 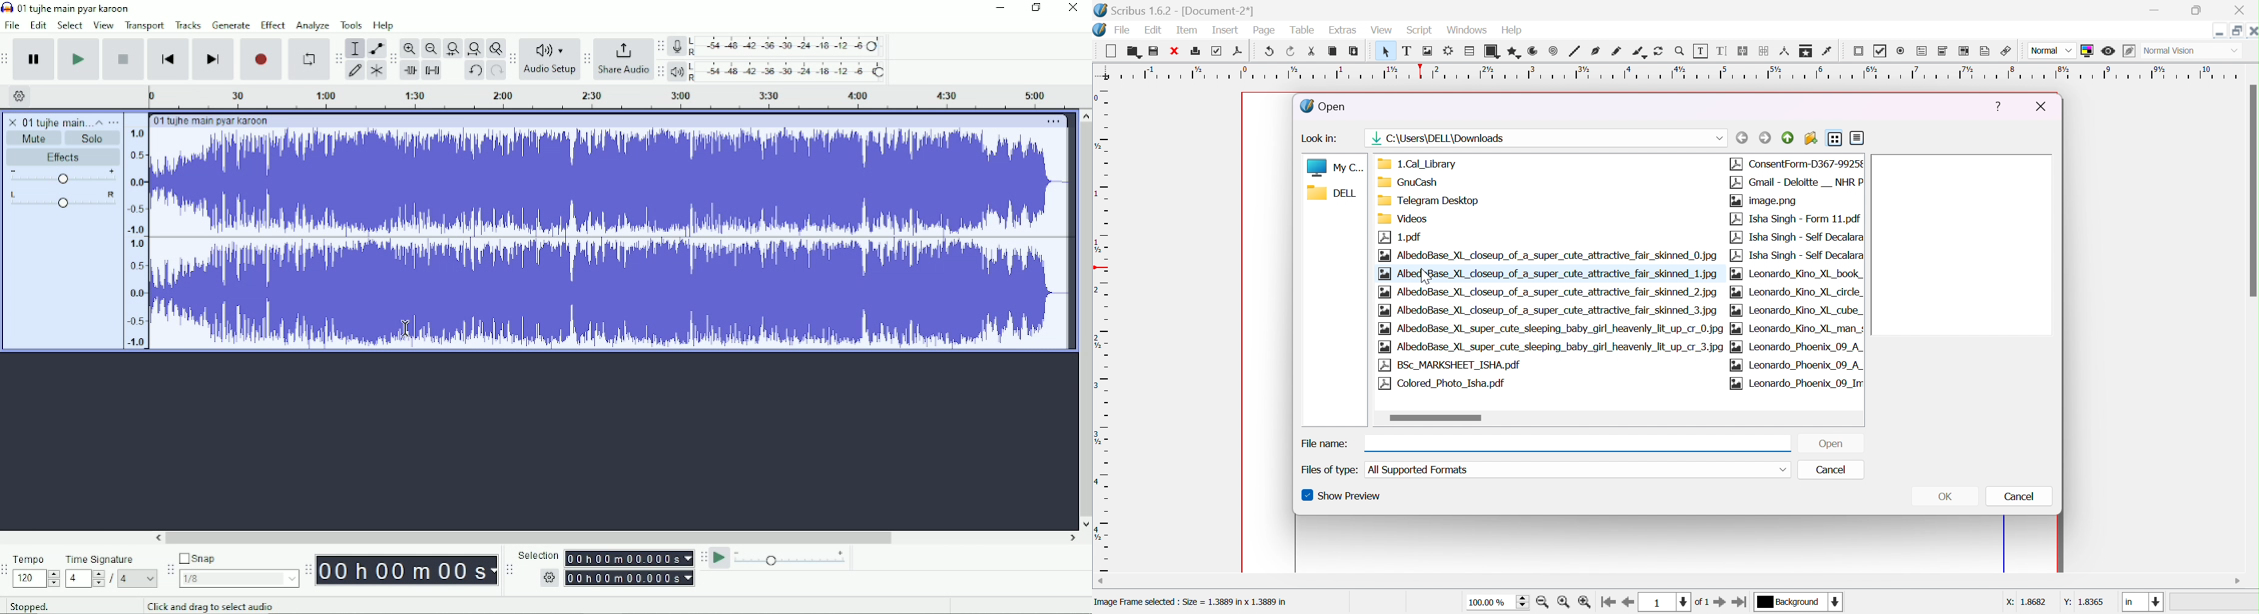 I want to click on list view, so click(x=1835, y=139).